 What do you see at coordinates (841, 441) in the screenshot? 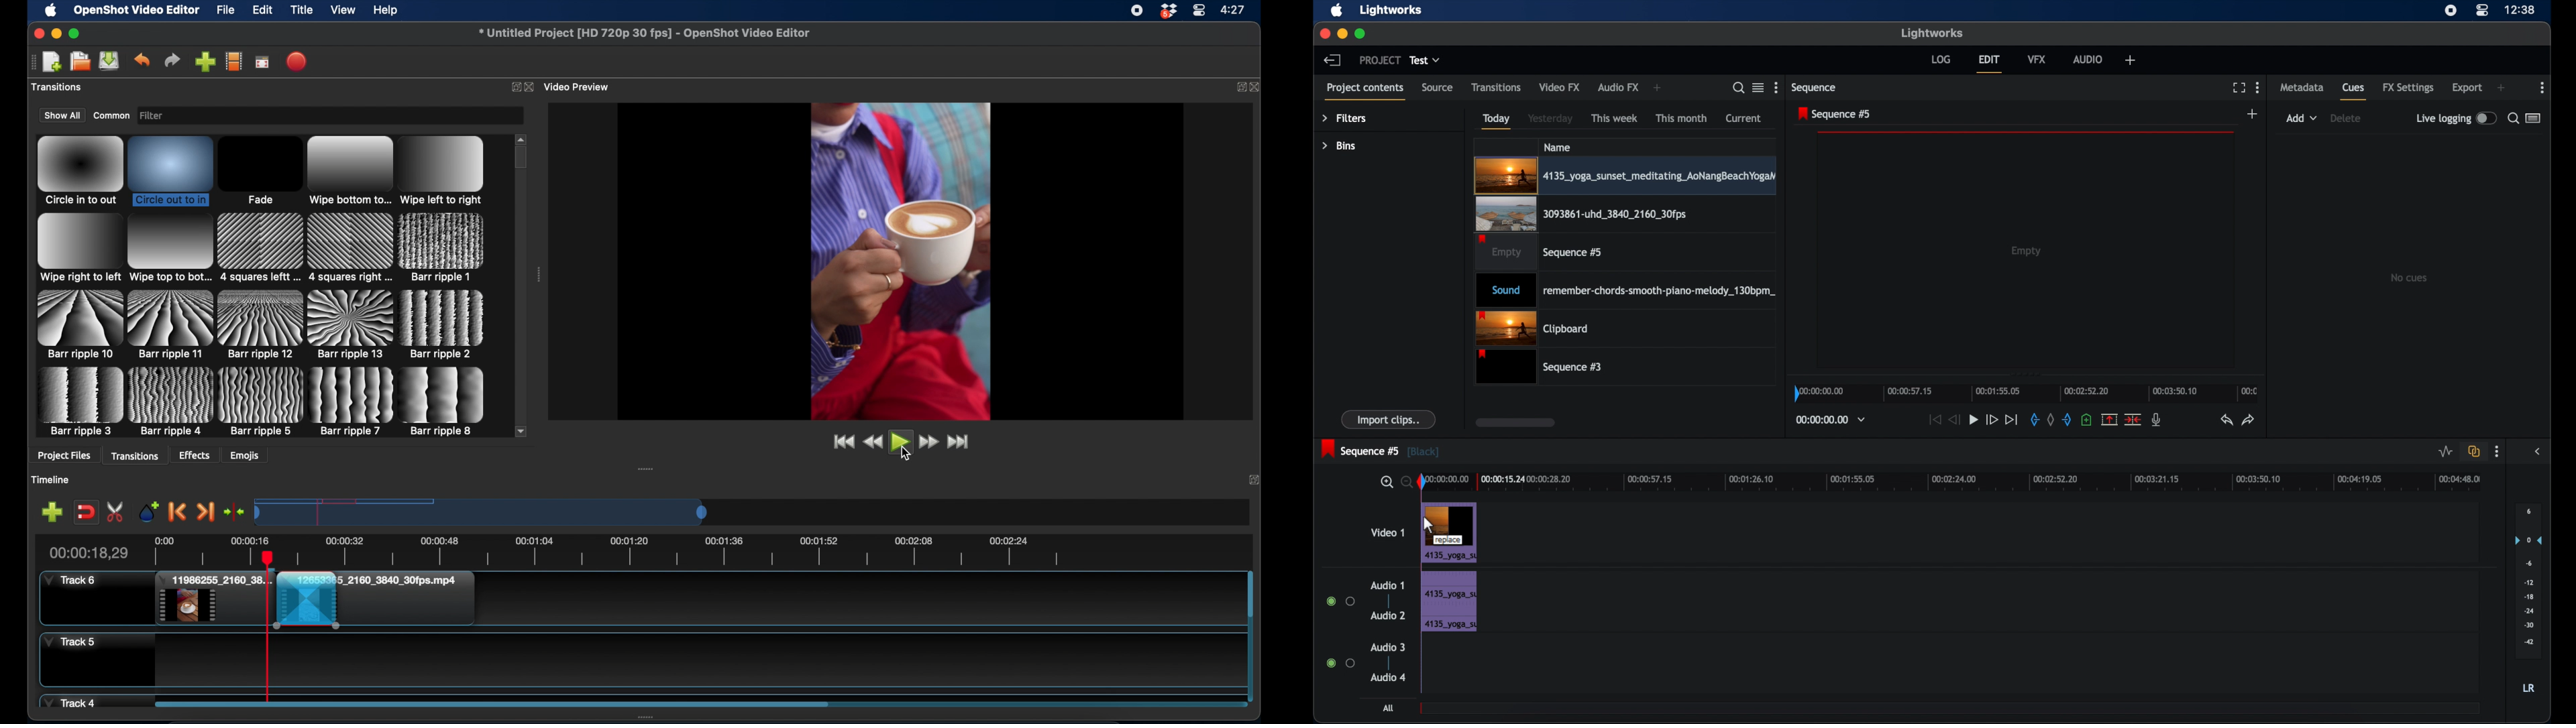
I see `jump to start` at bounding box center [841, 441].